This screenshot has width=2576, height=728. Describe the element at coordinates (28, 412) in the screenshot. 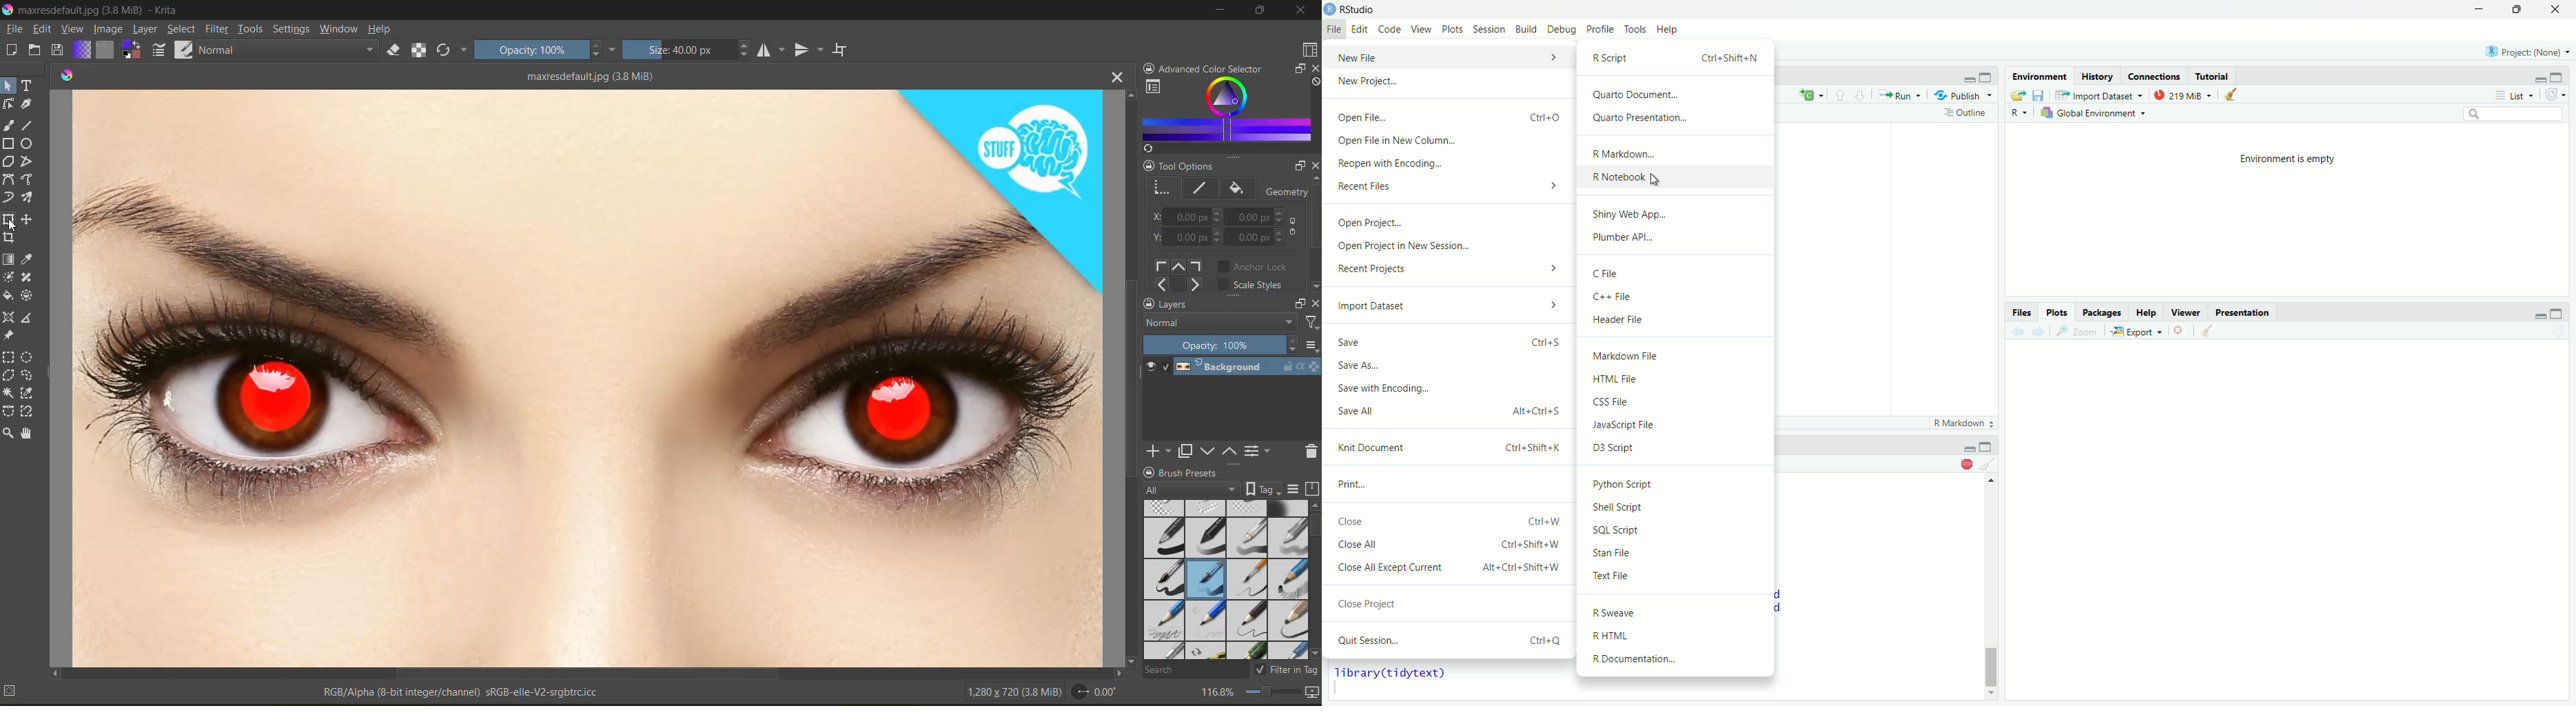

I see `tool` at that location.